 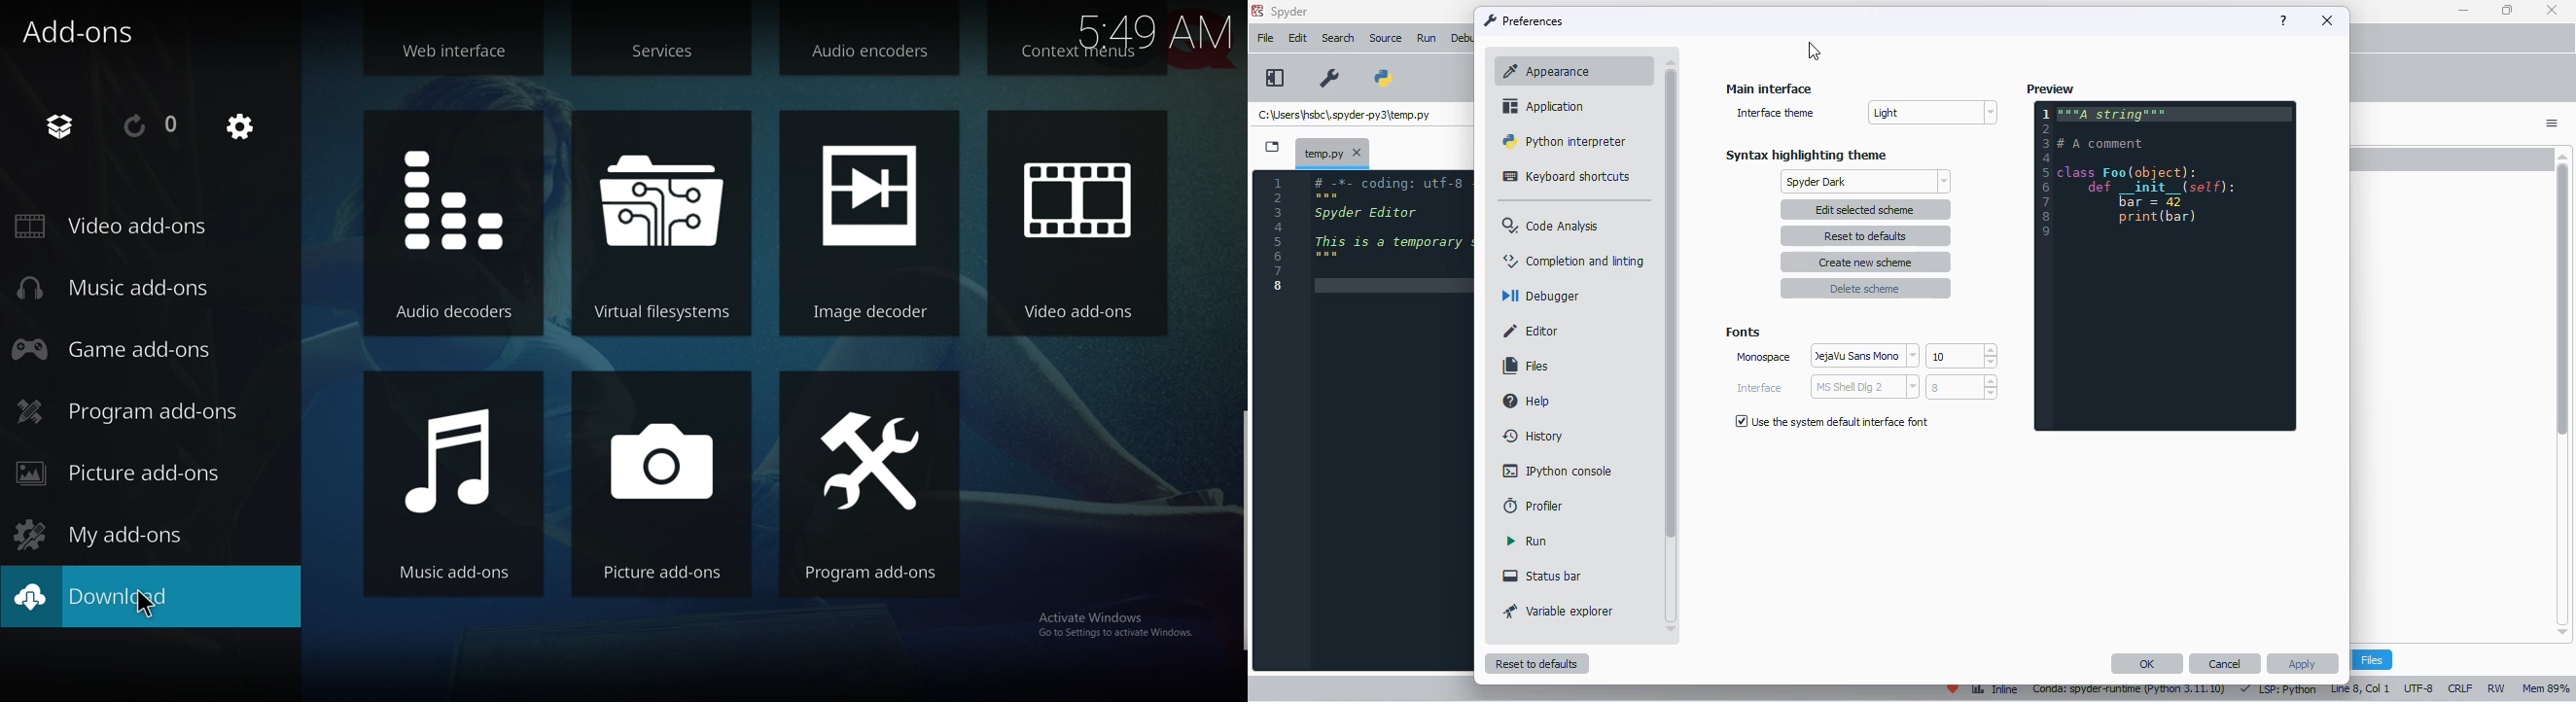 What do you see at coordinates (1273, 147) in the screenshot?
I see `browse tabs` at bounding box center [1273, 147].